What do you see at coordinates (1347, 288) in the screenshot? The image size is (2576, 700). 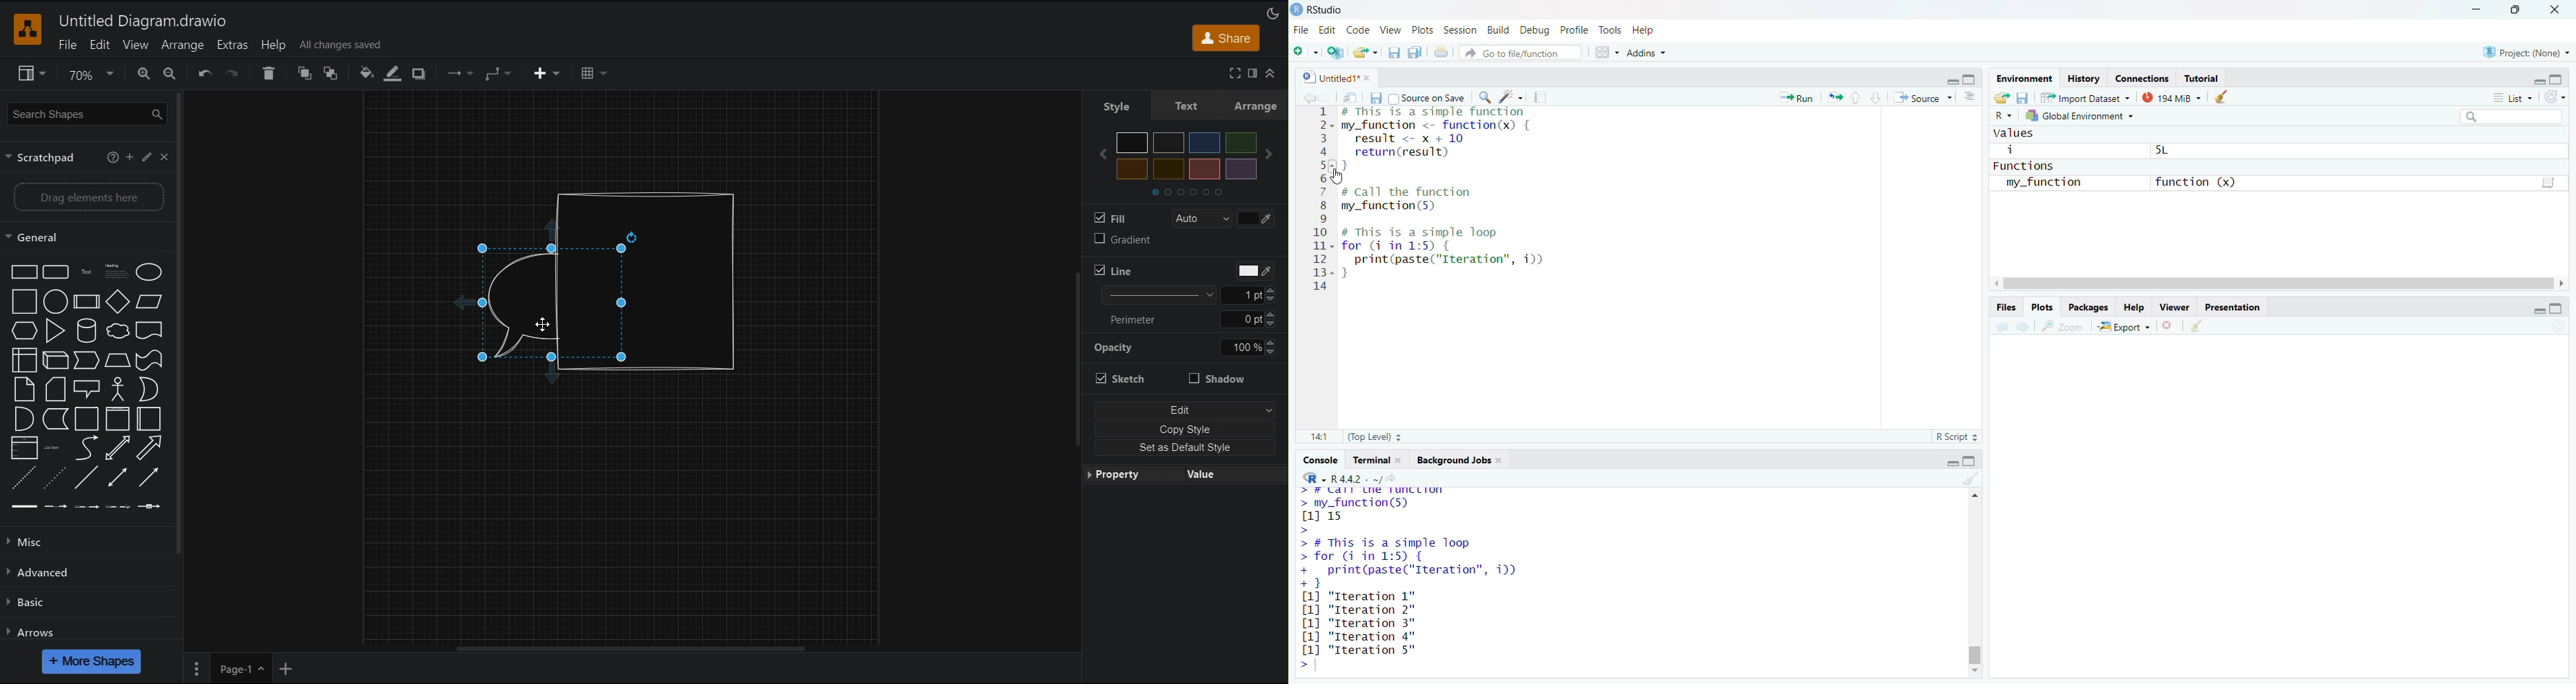 I see `typing cursor` at bounding box center [1347, 288].